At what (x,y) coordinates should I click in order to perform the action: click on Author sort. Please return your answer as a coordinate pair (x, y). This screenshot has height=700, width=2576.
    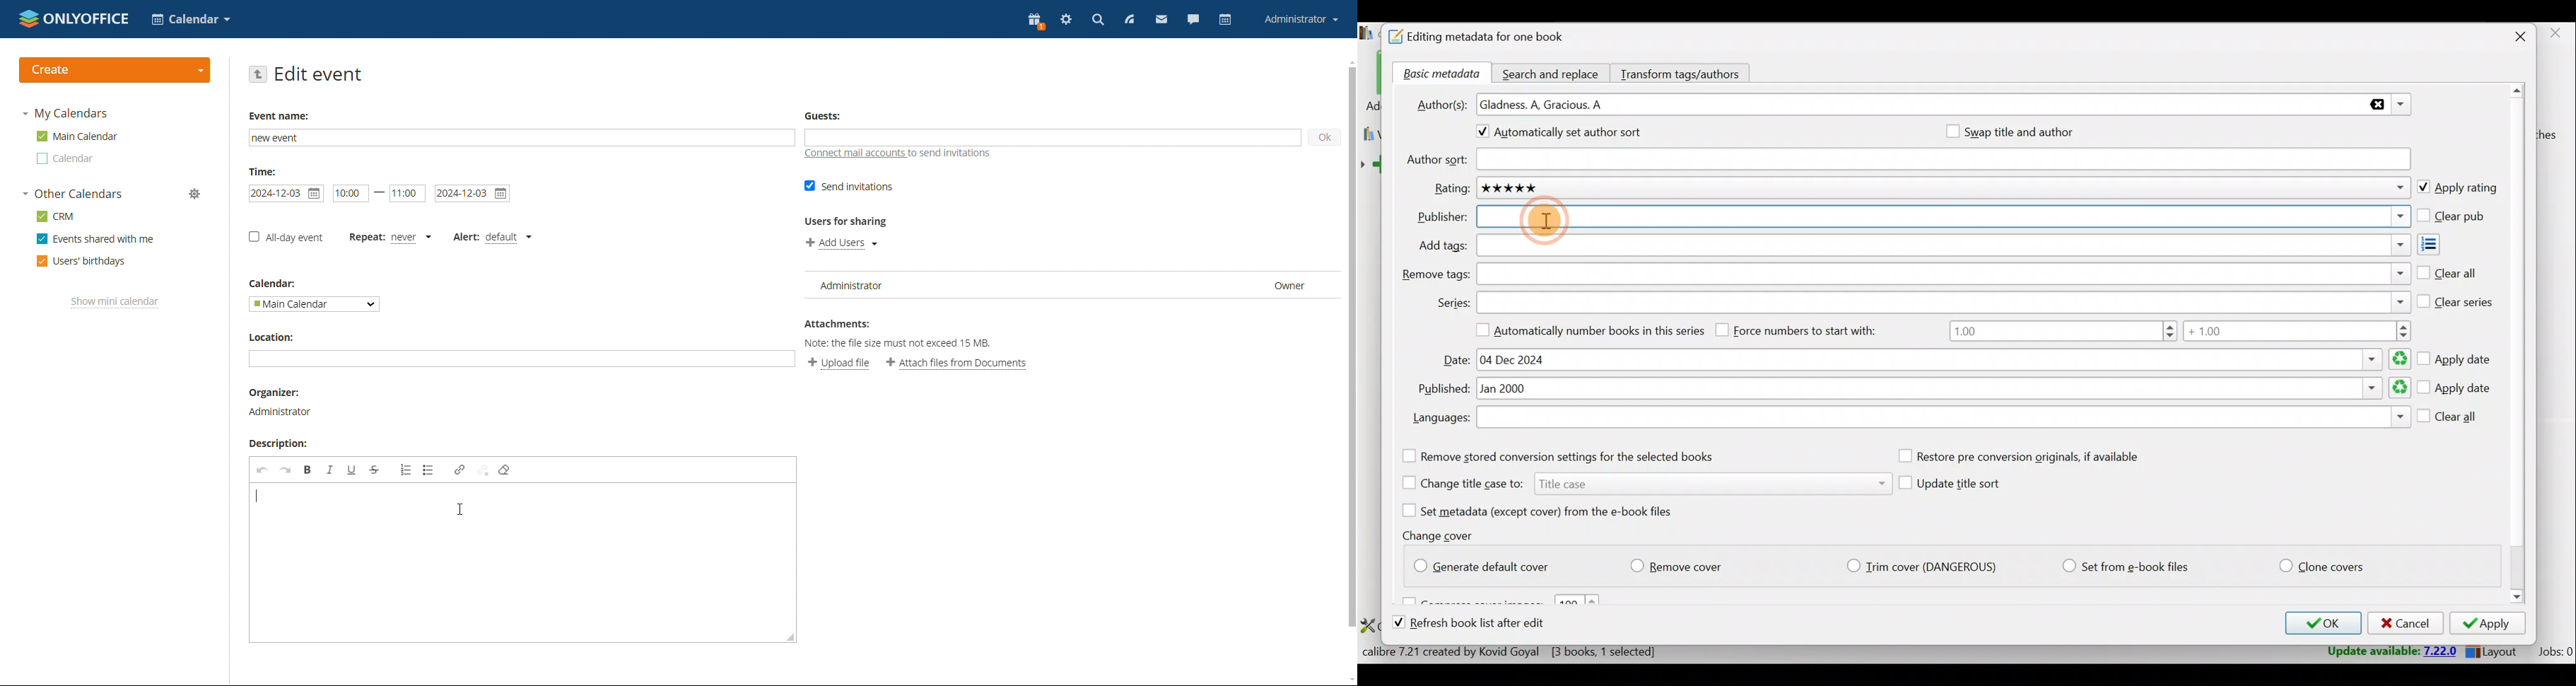
    Looking at the image, I should click on (1943, 160).